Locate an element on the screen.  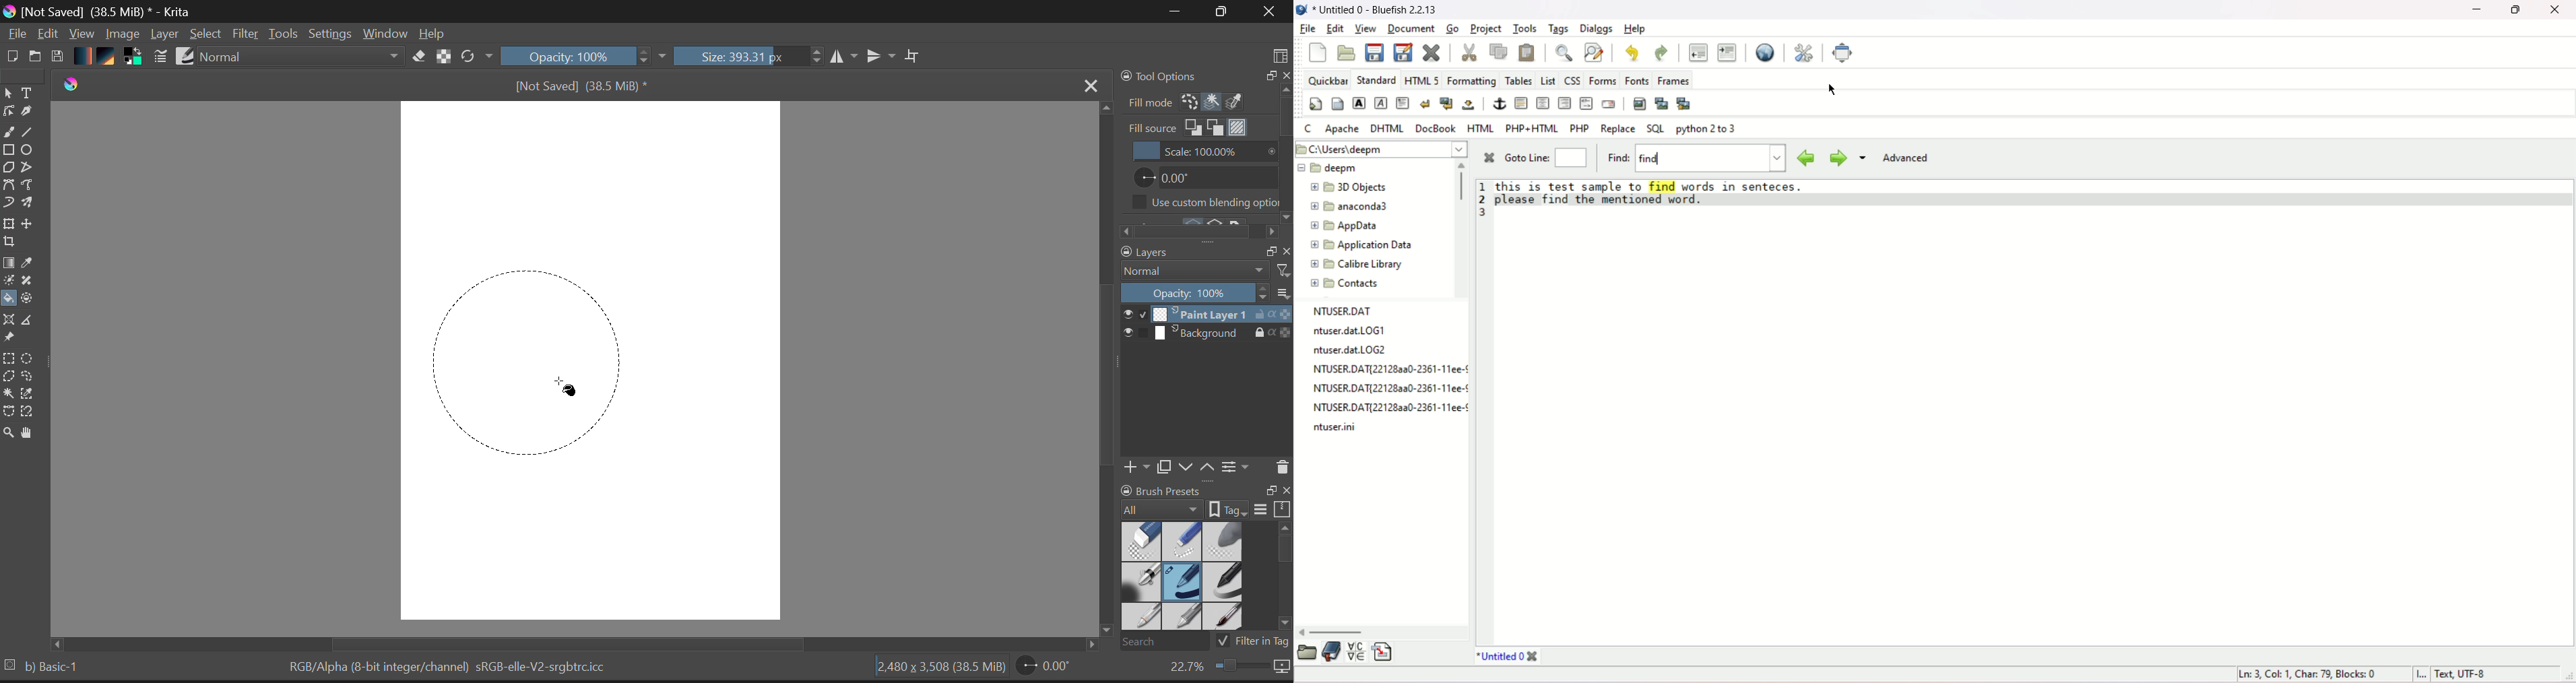
Polygon is located at coordinates (9, 170).